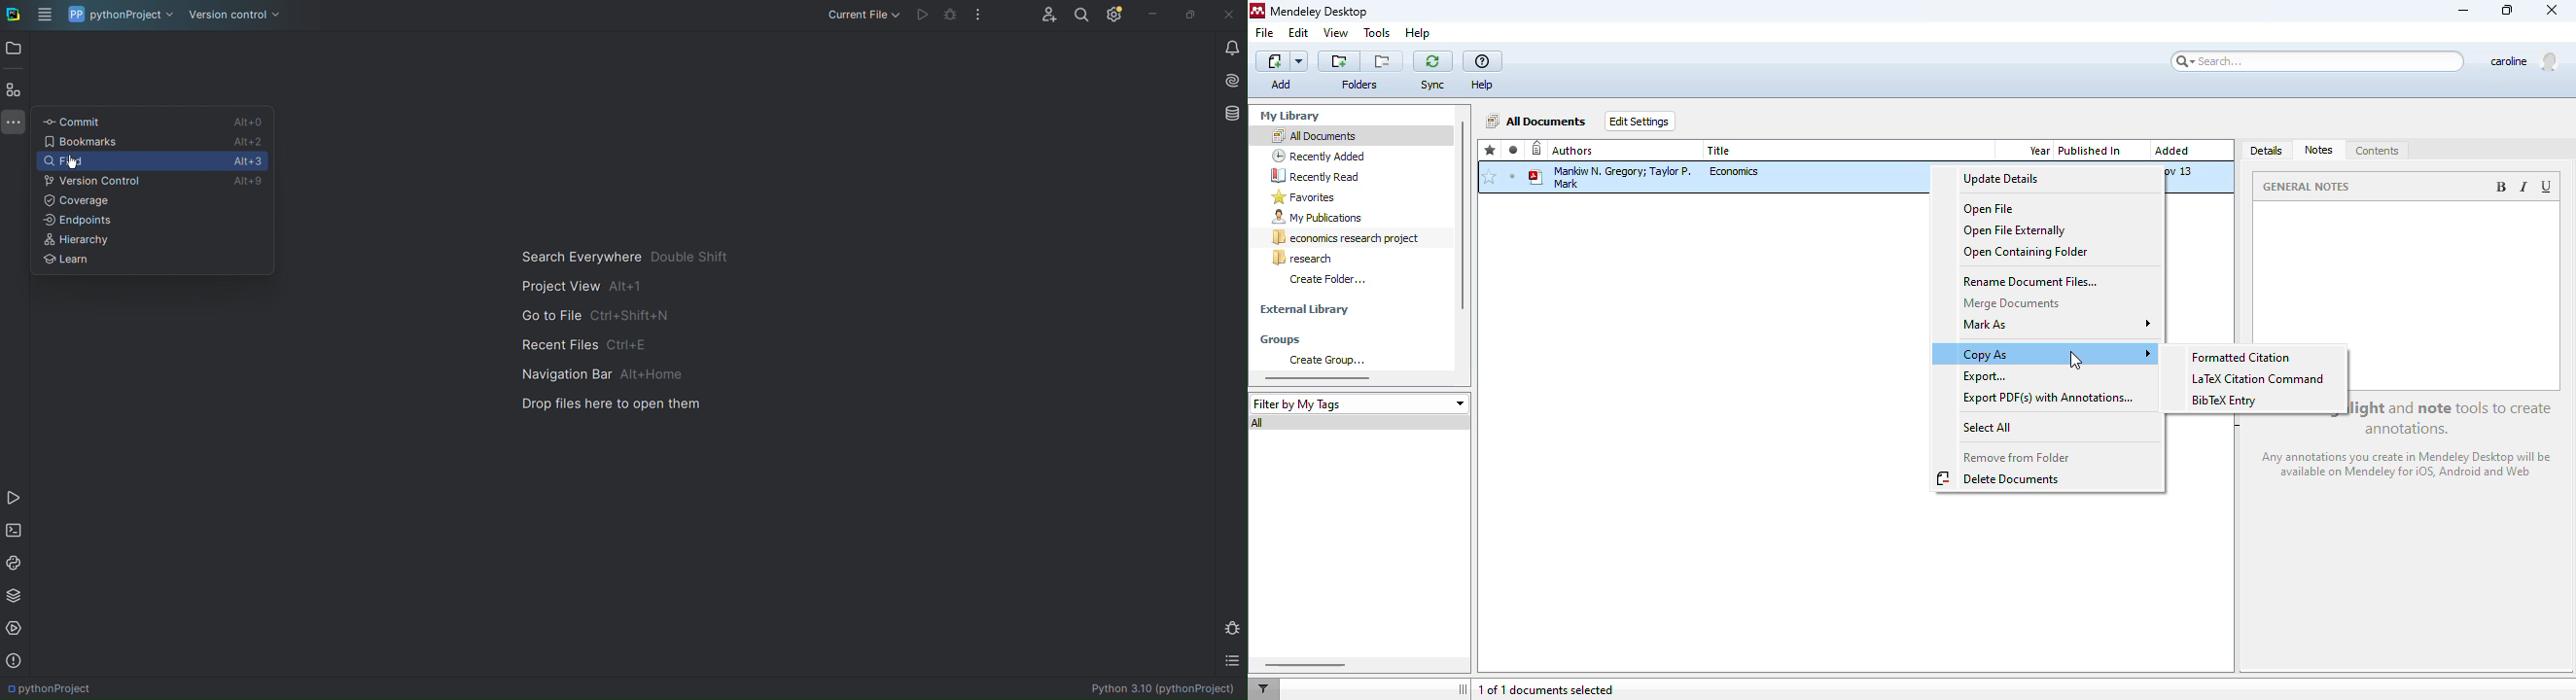 This screenshot has height=700, width=2576. I want to click on minimize, so click(2464, 12).